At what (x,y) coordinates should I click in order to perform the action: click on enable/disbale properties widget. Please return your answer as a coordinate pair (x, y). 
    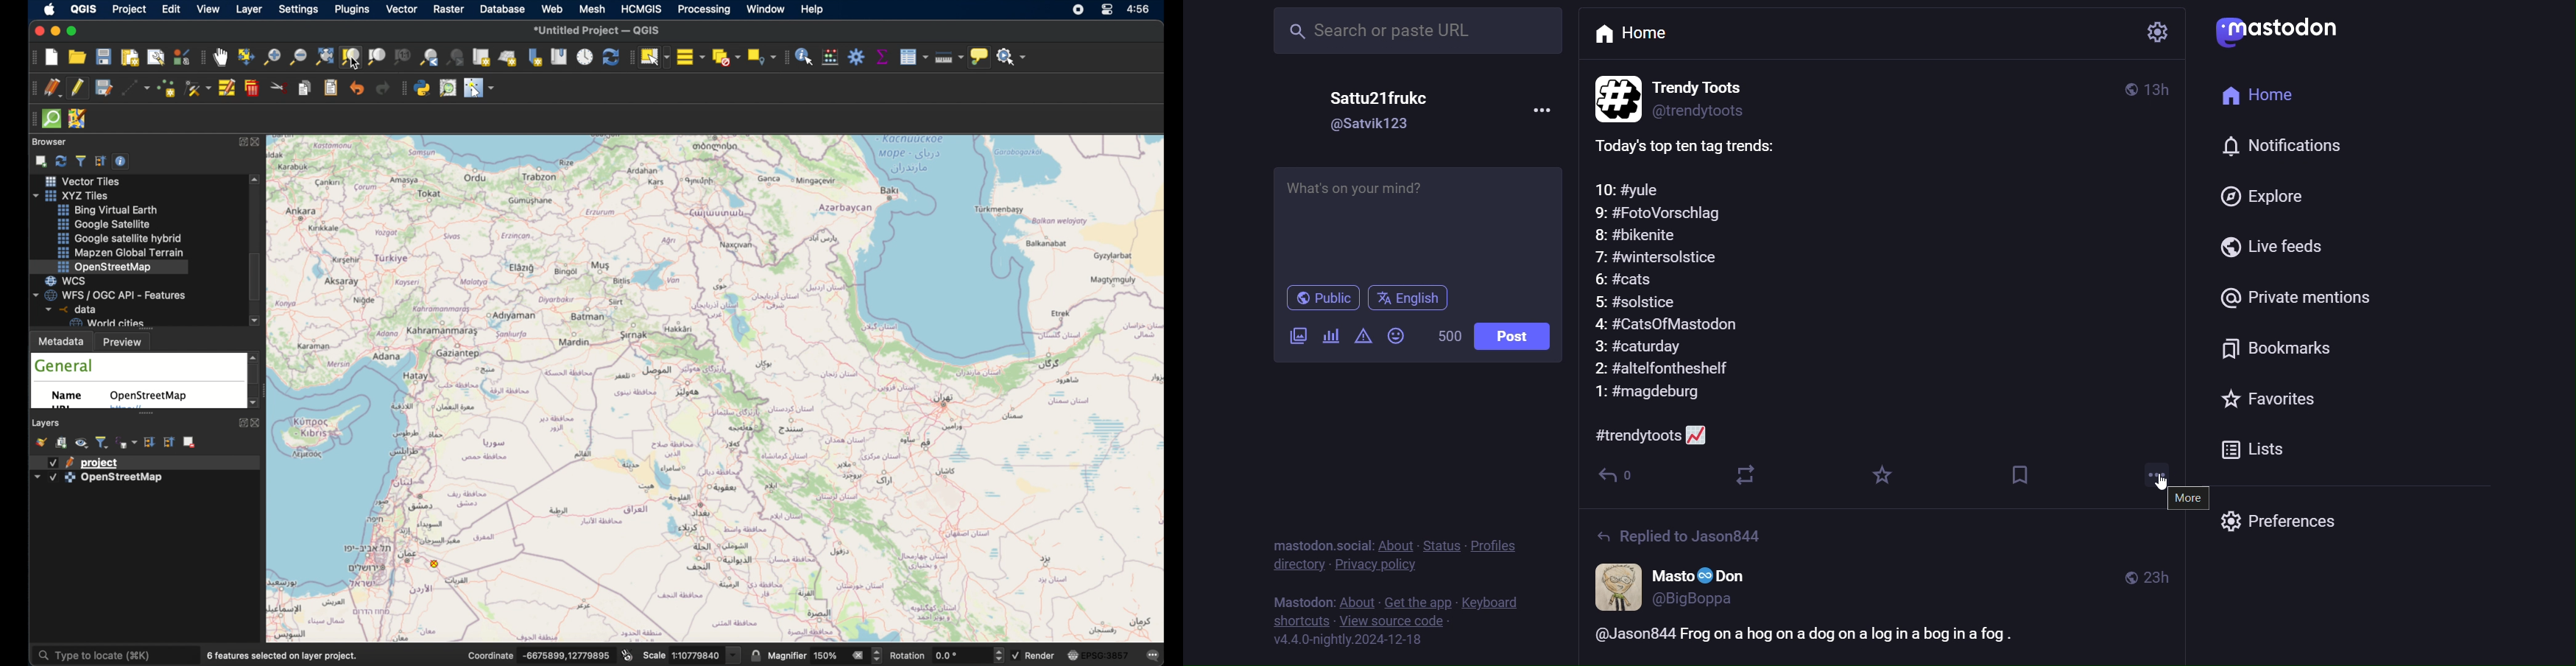
    Looking at the image, I should click on (123, 160).